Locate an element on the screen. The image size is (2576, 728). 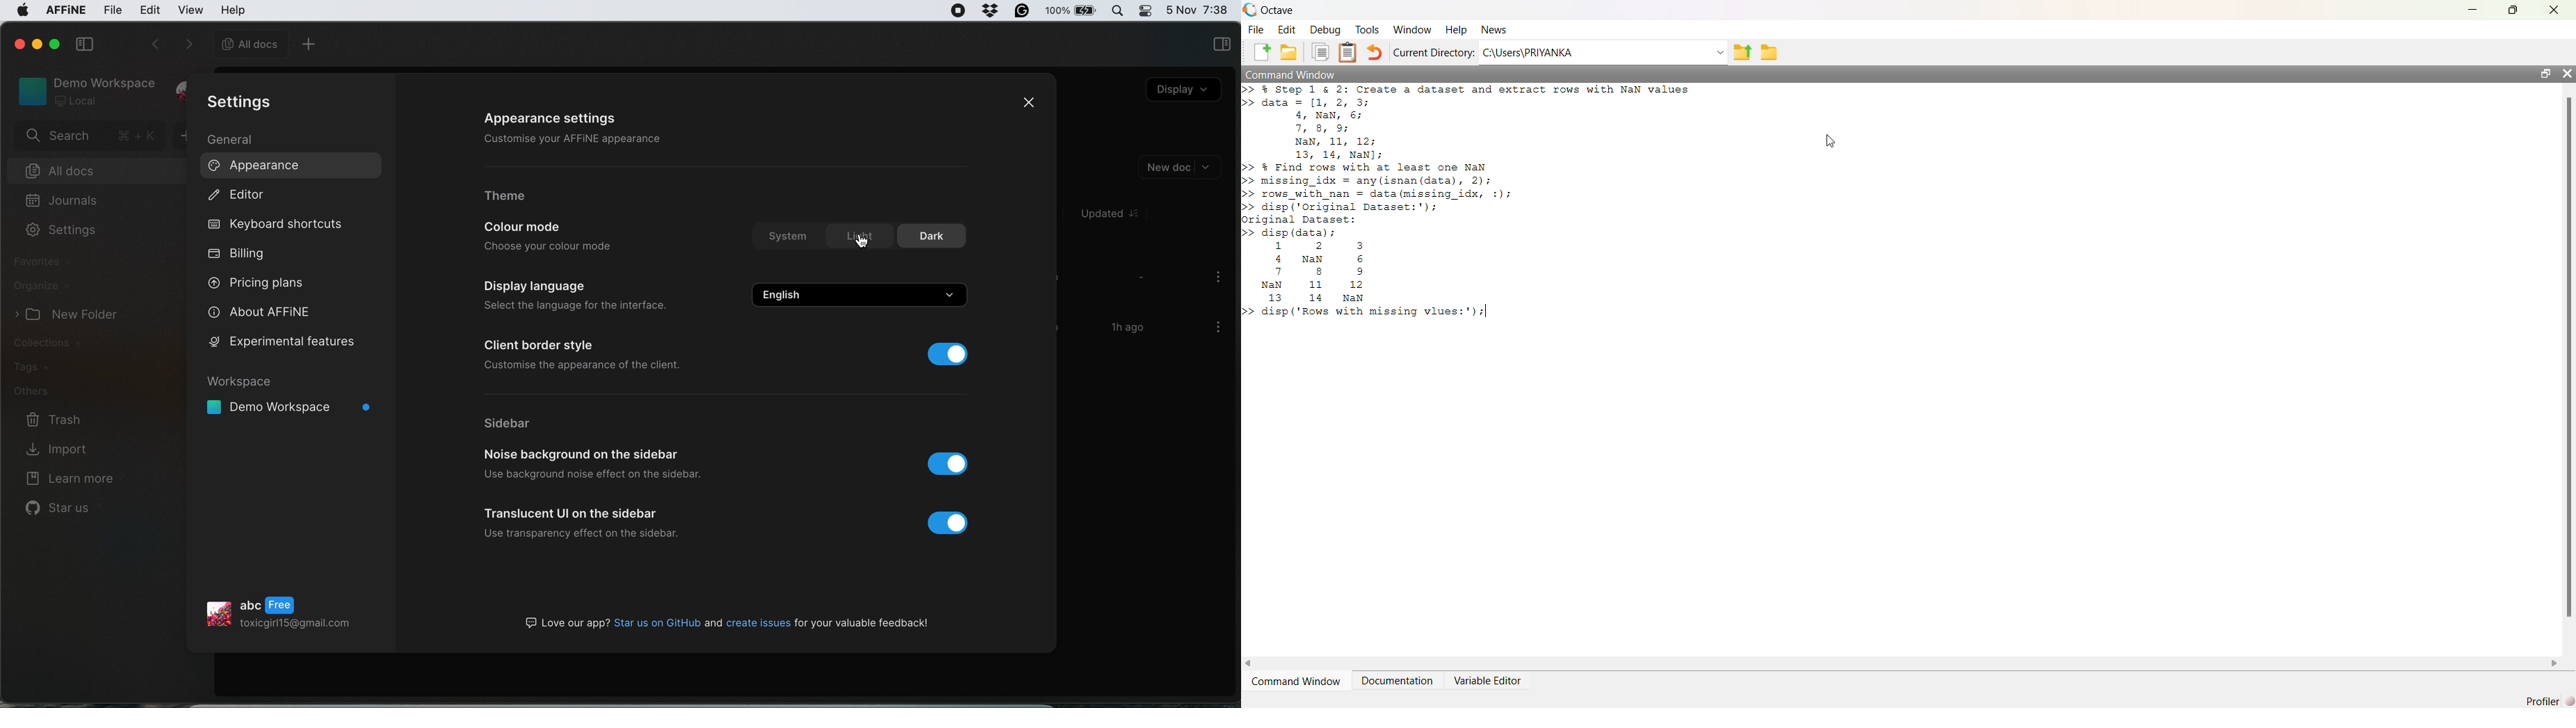
spotlight search is located at coordinates (1118, 10).